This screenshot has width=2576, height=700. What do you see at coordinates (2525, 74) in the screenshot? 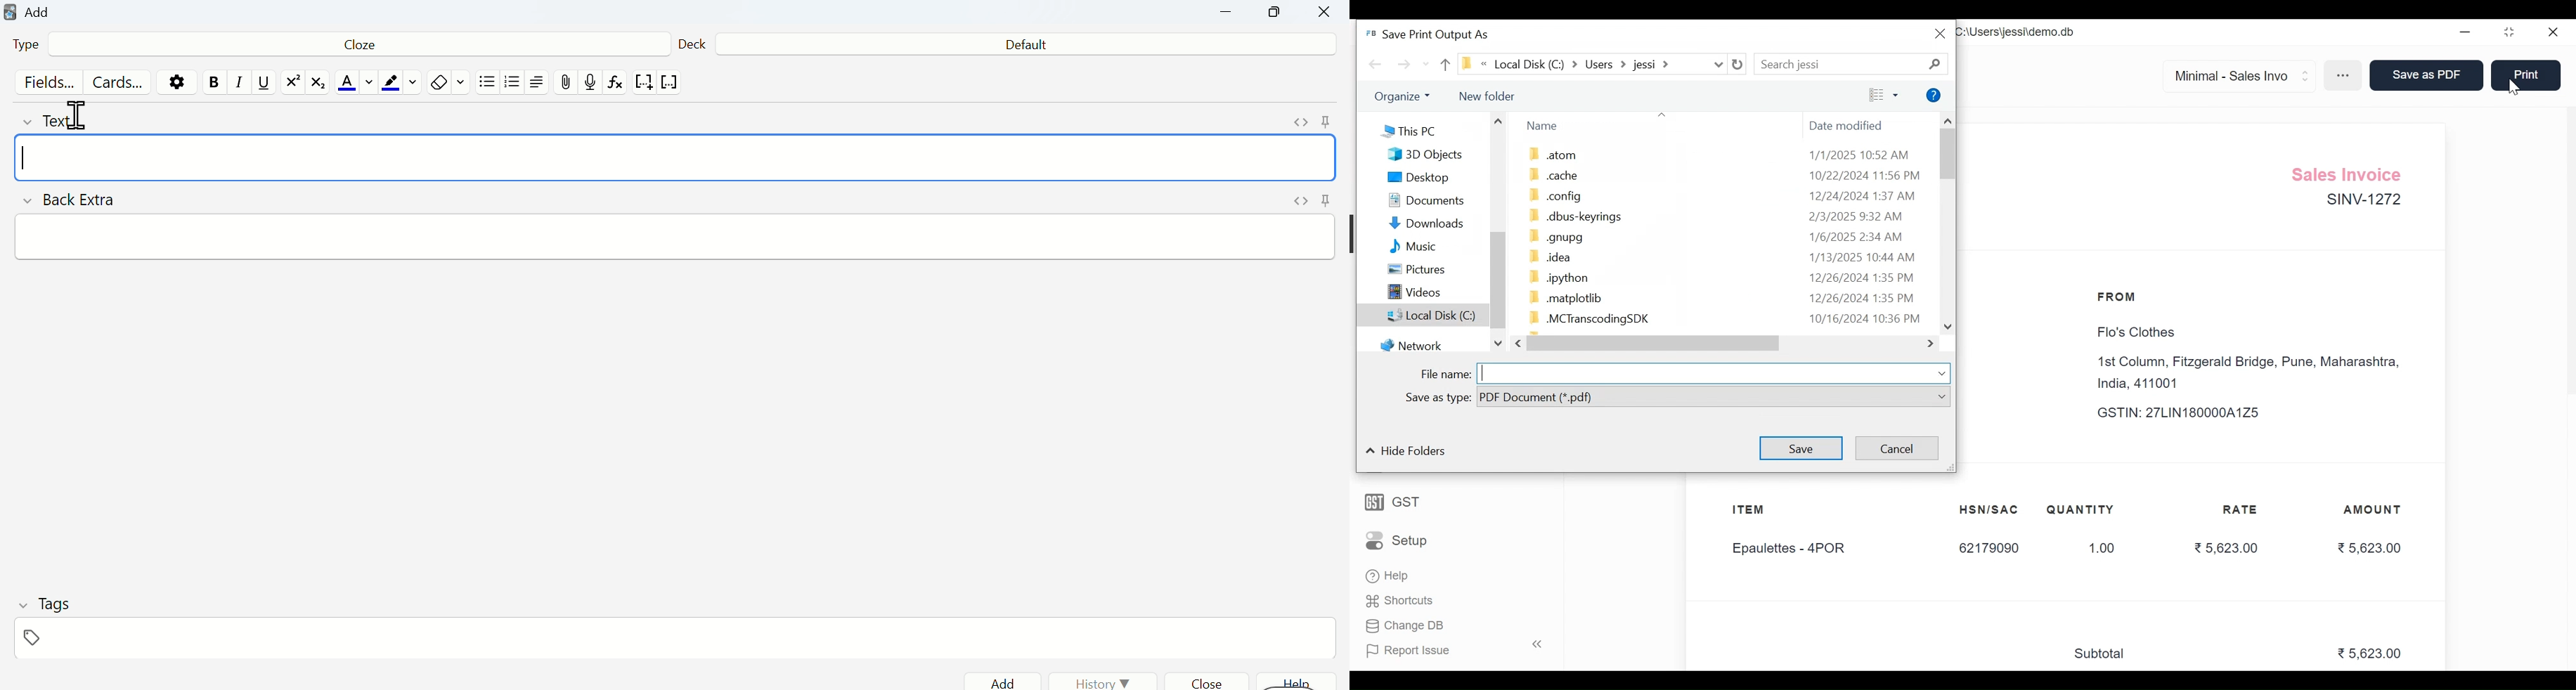
I see `Print` at bounding box center [2525, 74].